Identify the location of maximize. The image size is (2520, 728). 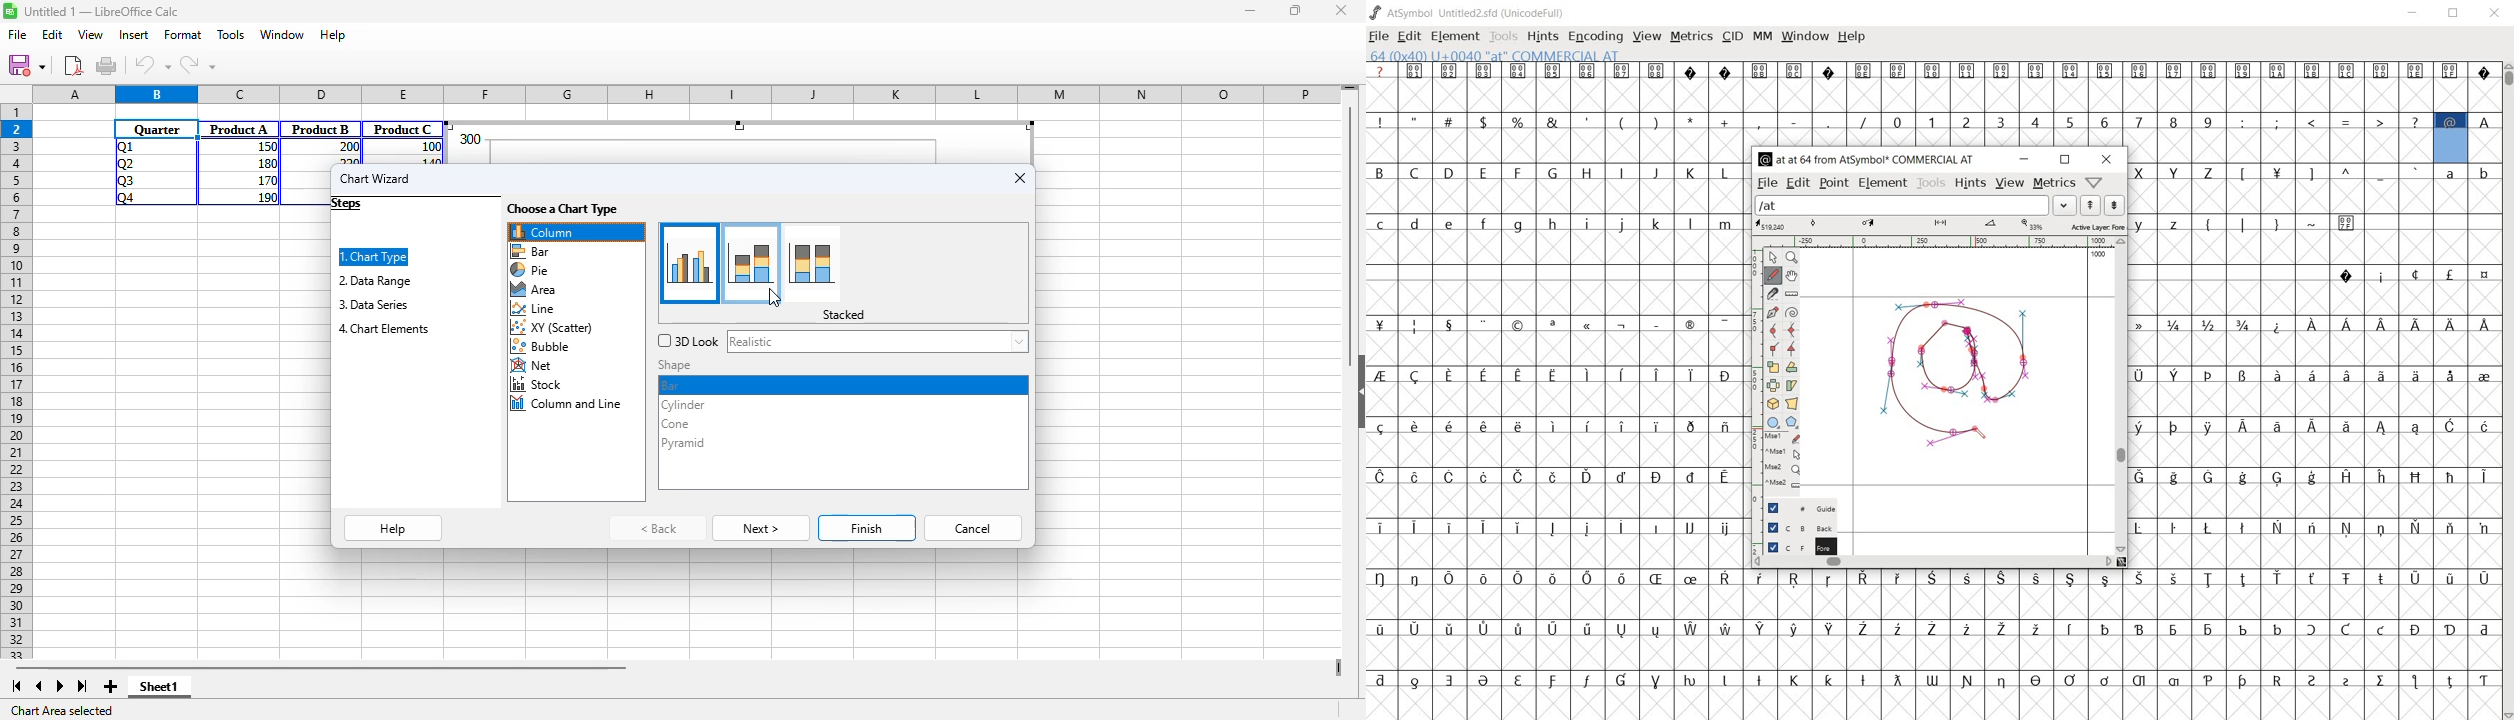
(1297, 11).